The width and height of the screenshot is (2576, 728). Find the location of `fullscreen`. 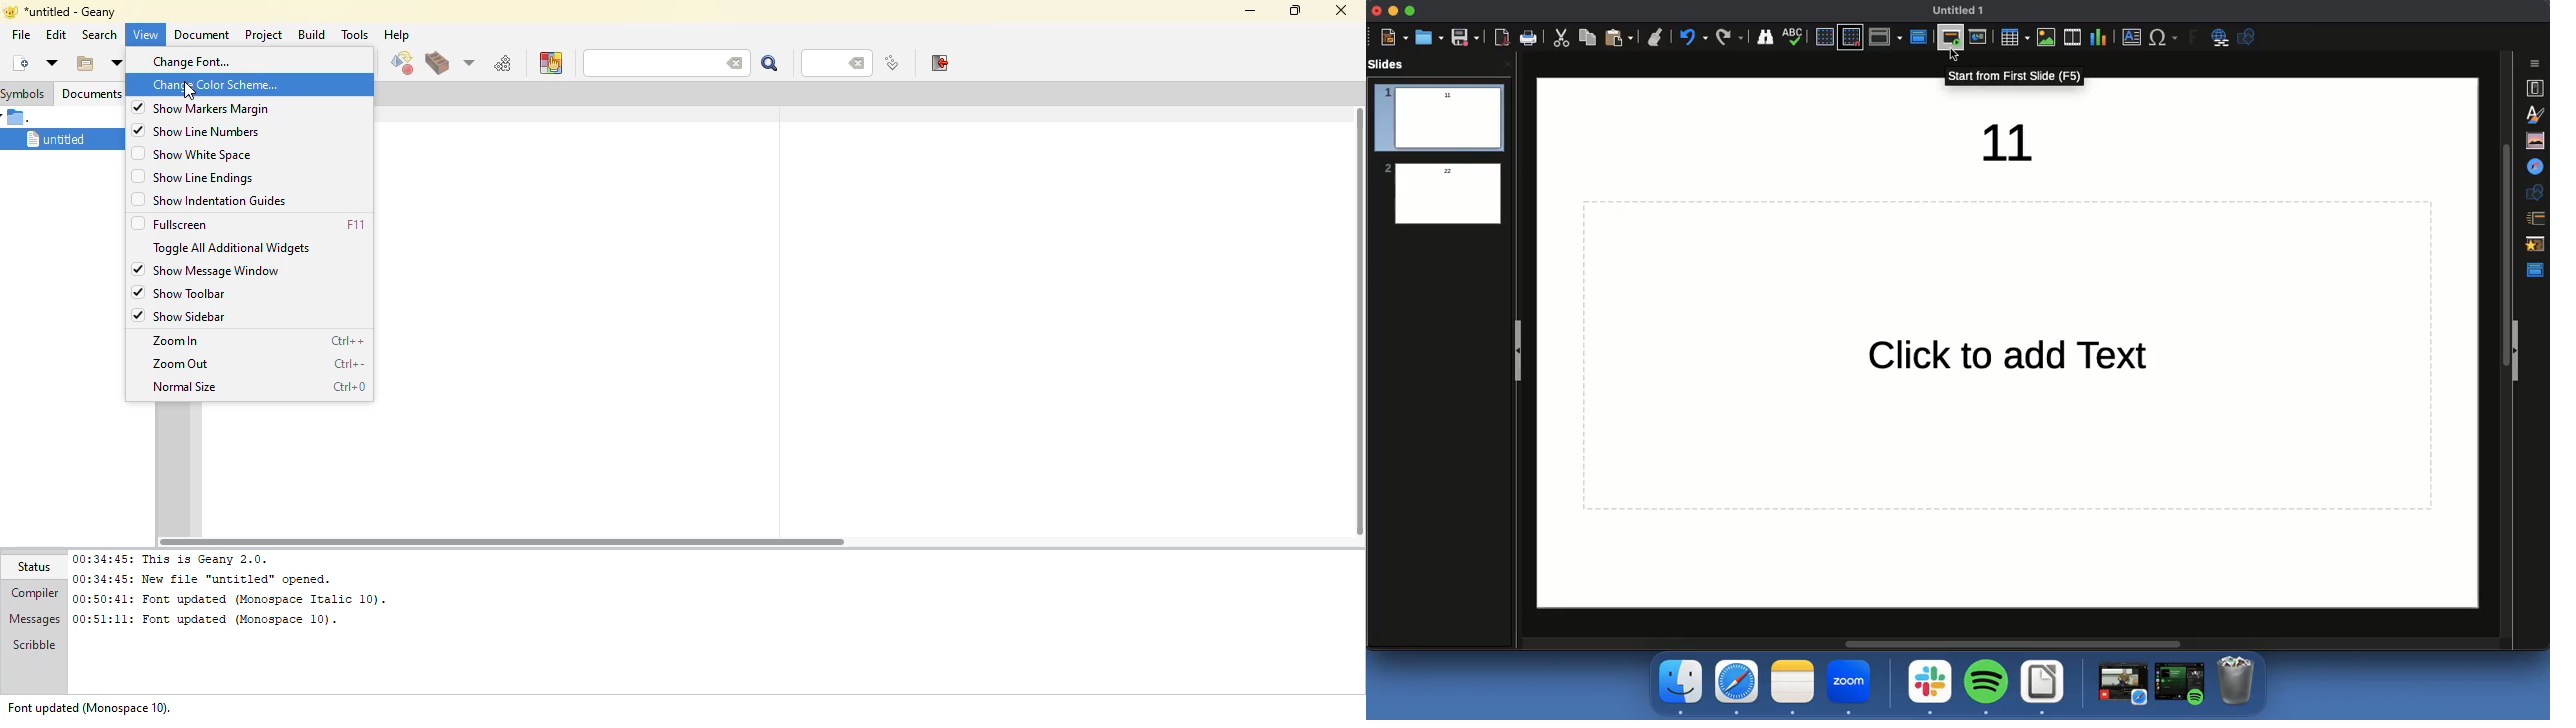

fullscreen is located at coordinates (186, 223).